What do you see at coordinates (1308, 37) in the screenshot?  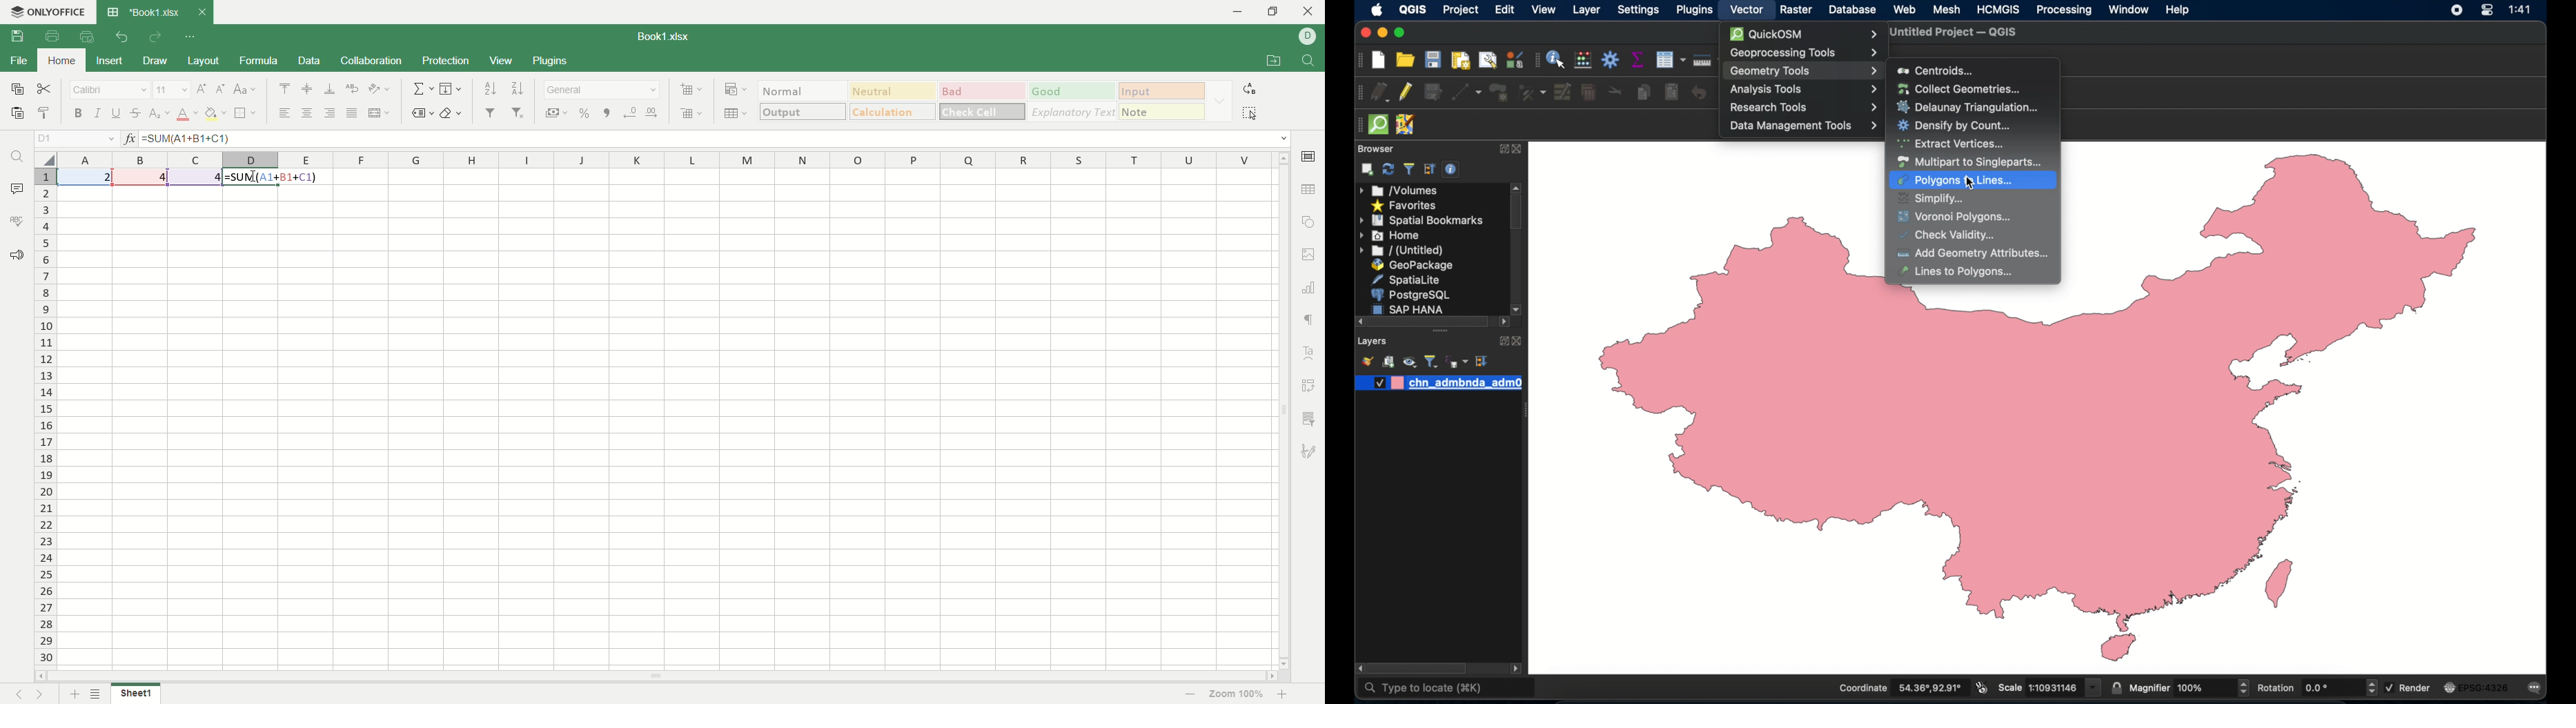 I see `account` at bounding box center [1308, 37].